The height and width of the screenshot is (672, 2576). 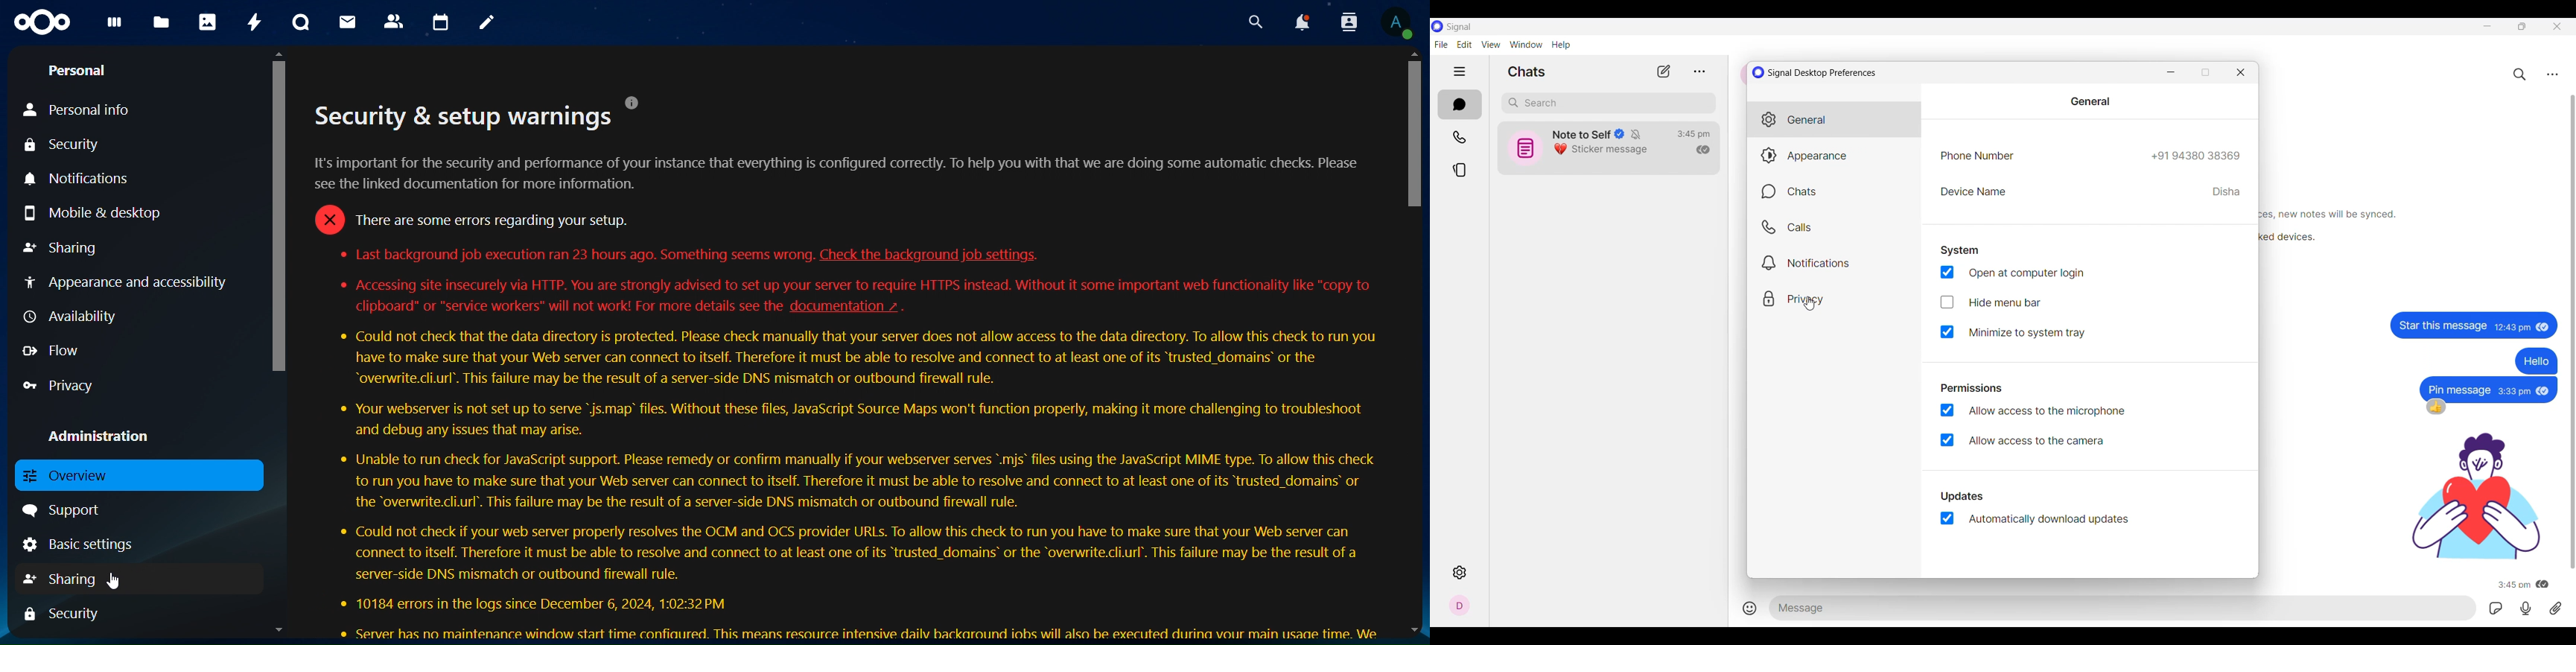 What do you see at coordinates (115, 582) in the screenshot?
I see `Cursor` at bounding box center [115, 582].